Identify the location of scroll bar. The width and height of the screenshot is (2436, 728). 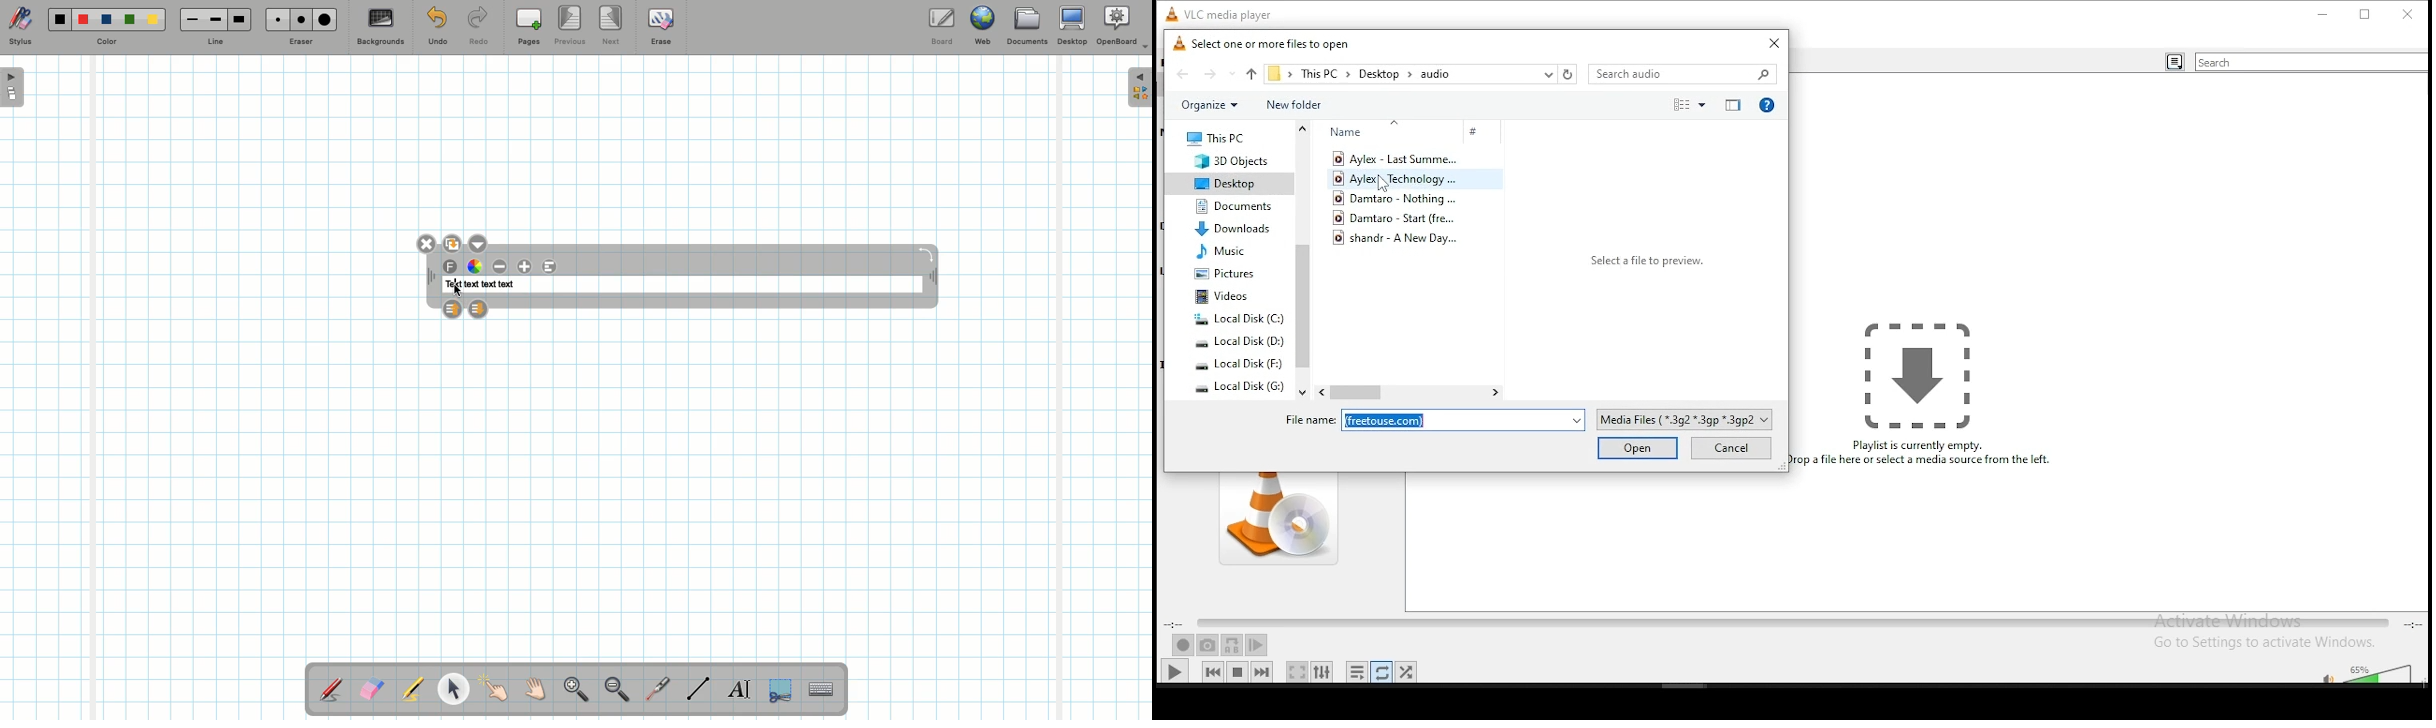
(1302, 258).